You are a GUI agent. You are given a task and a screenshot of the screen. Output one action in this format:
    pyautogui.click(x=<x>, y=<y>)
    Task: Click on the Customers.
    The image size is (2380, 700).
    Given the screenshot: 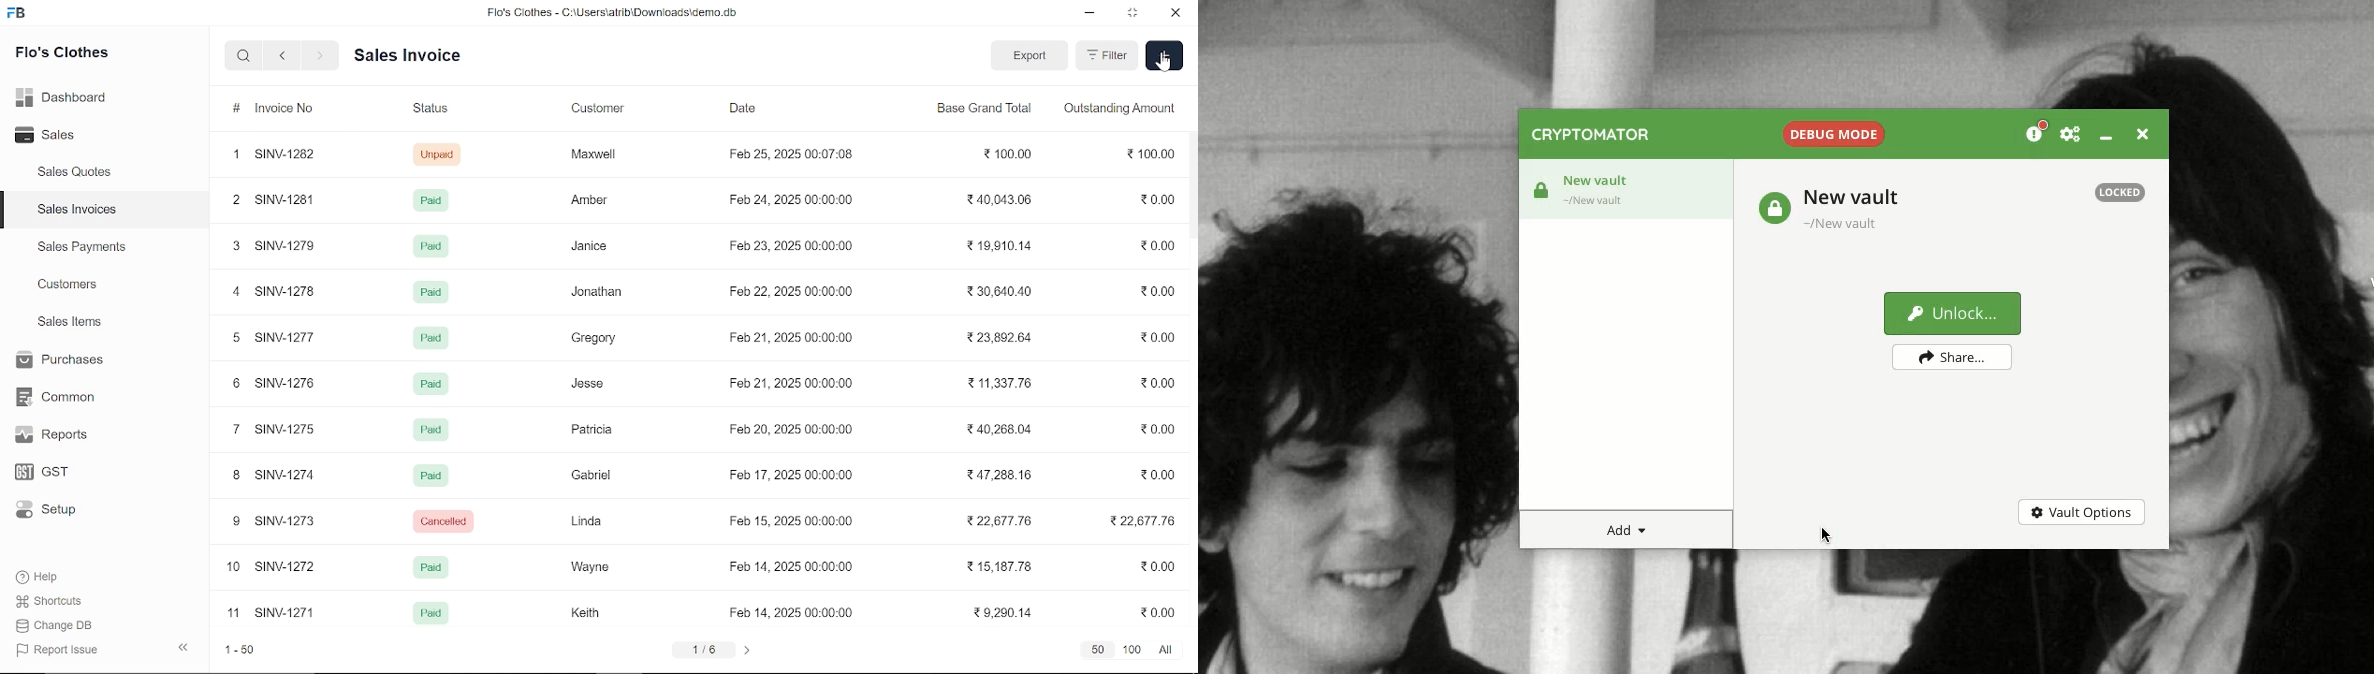 What is the action you would take?
    pyautogui.click(x=68, y=285)
    